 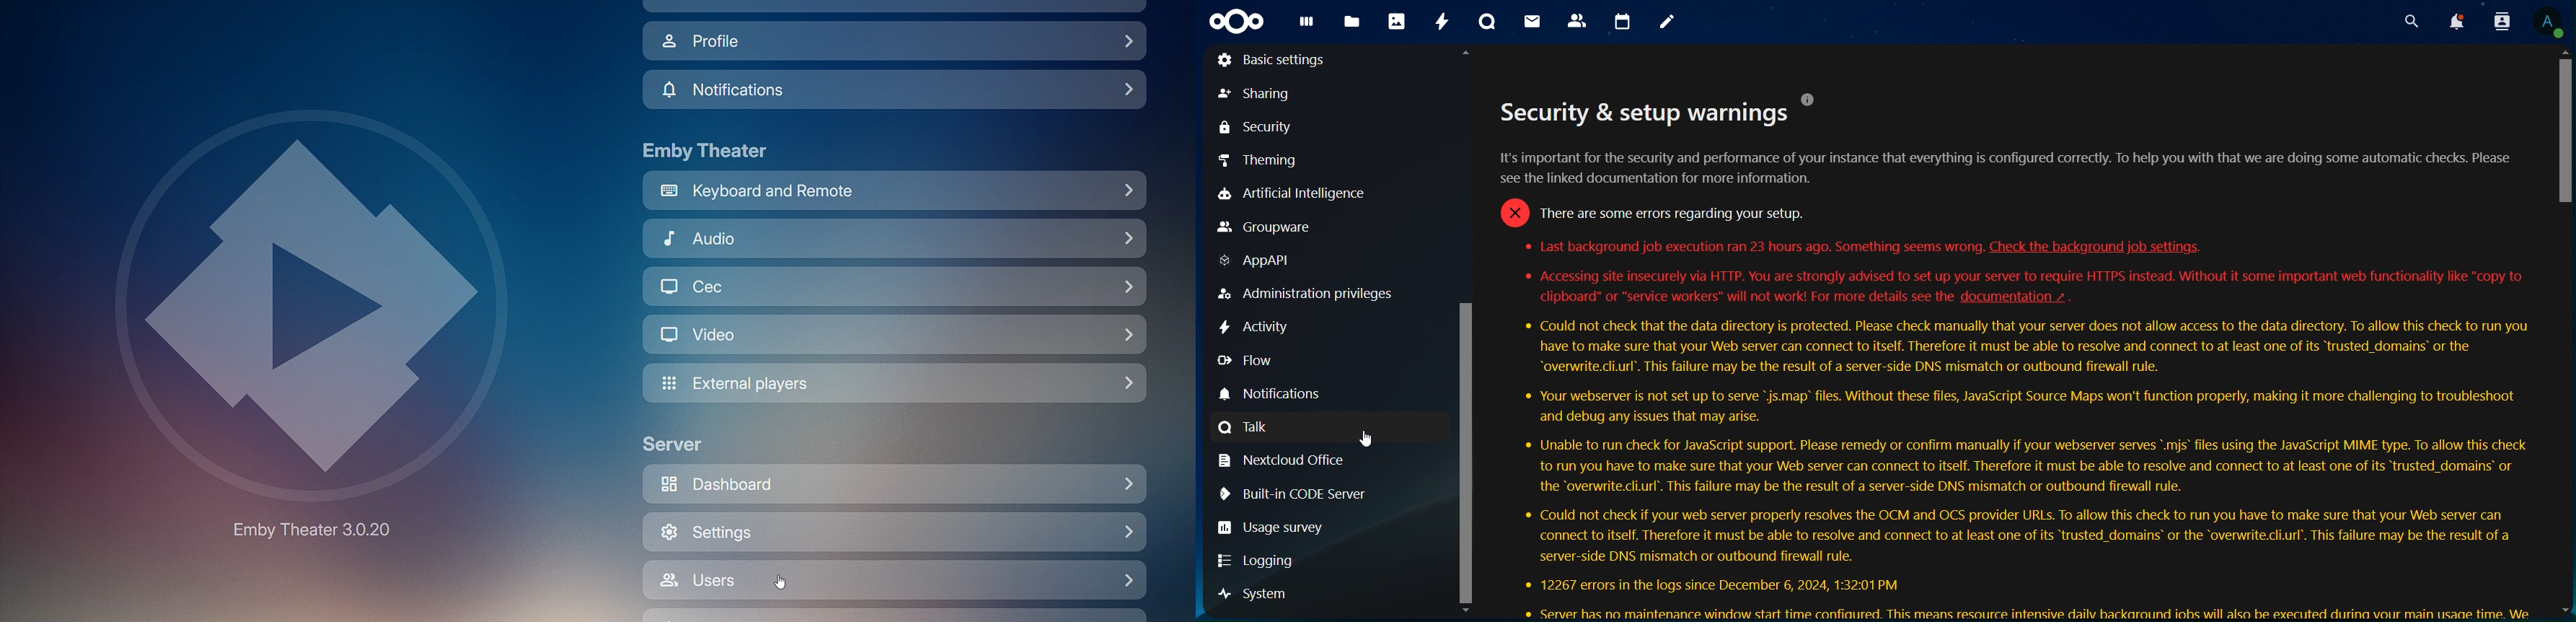 I want to click on * Could not check if your web server properly resolves the OCM and OCS provider URLs. To allow this check to run you have to make sure that your Web server can
connect to itself. Therefore it must be able to resolve and connect to at least one of its “trusted_domains® or the “overwrite.cli.url’. This failure may be the result of a
server-side DNS mismatch or outbound firewall rule., so click(x=2016, y=535).